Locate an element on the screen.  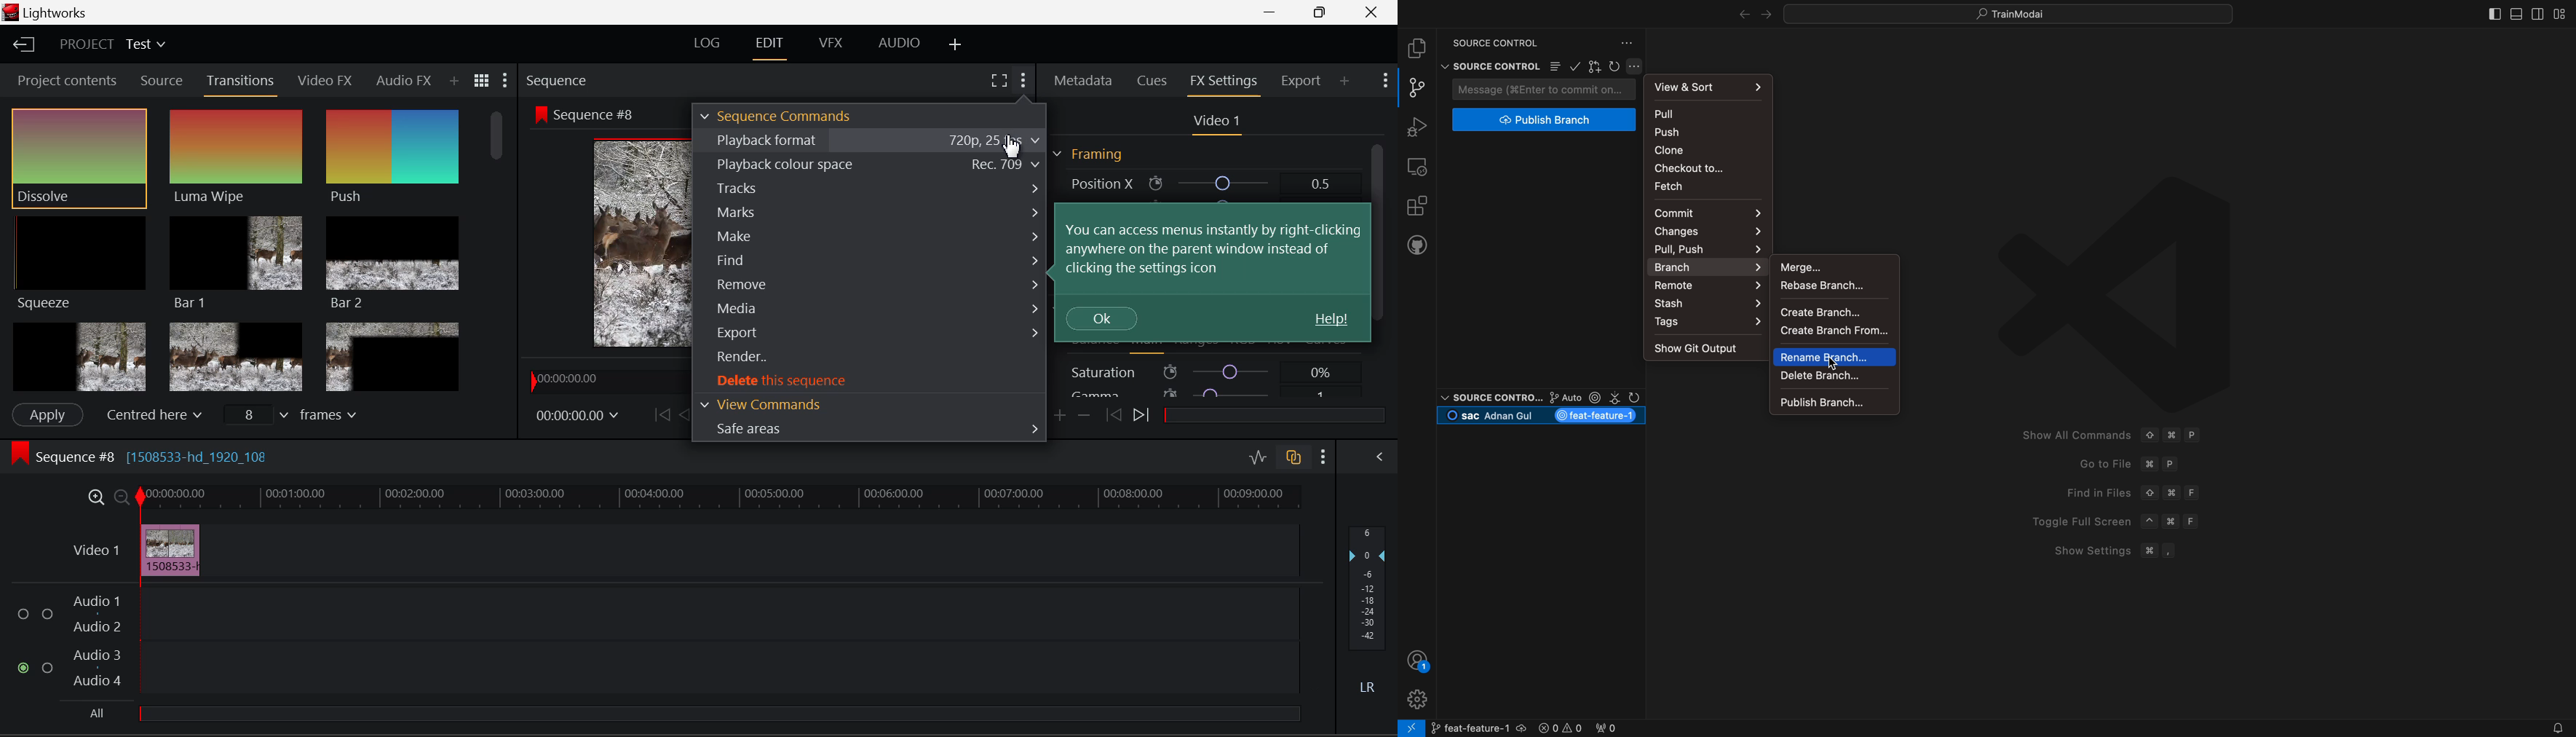
Source is located at coordinates (162, 82).